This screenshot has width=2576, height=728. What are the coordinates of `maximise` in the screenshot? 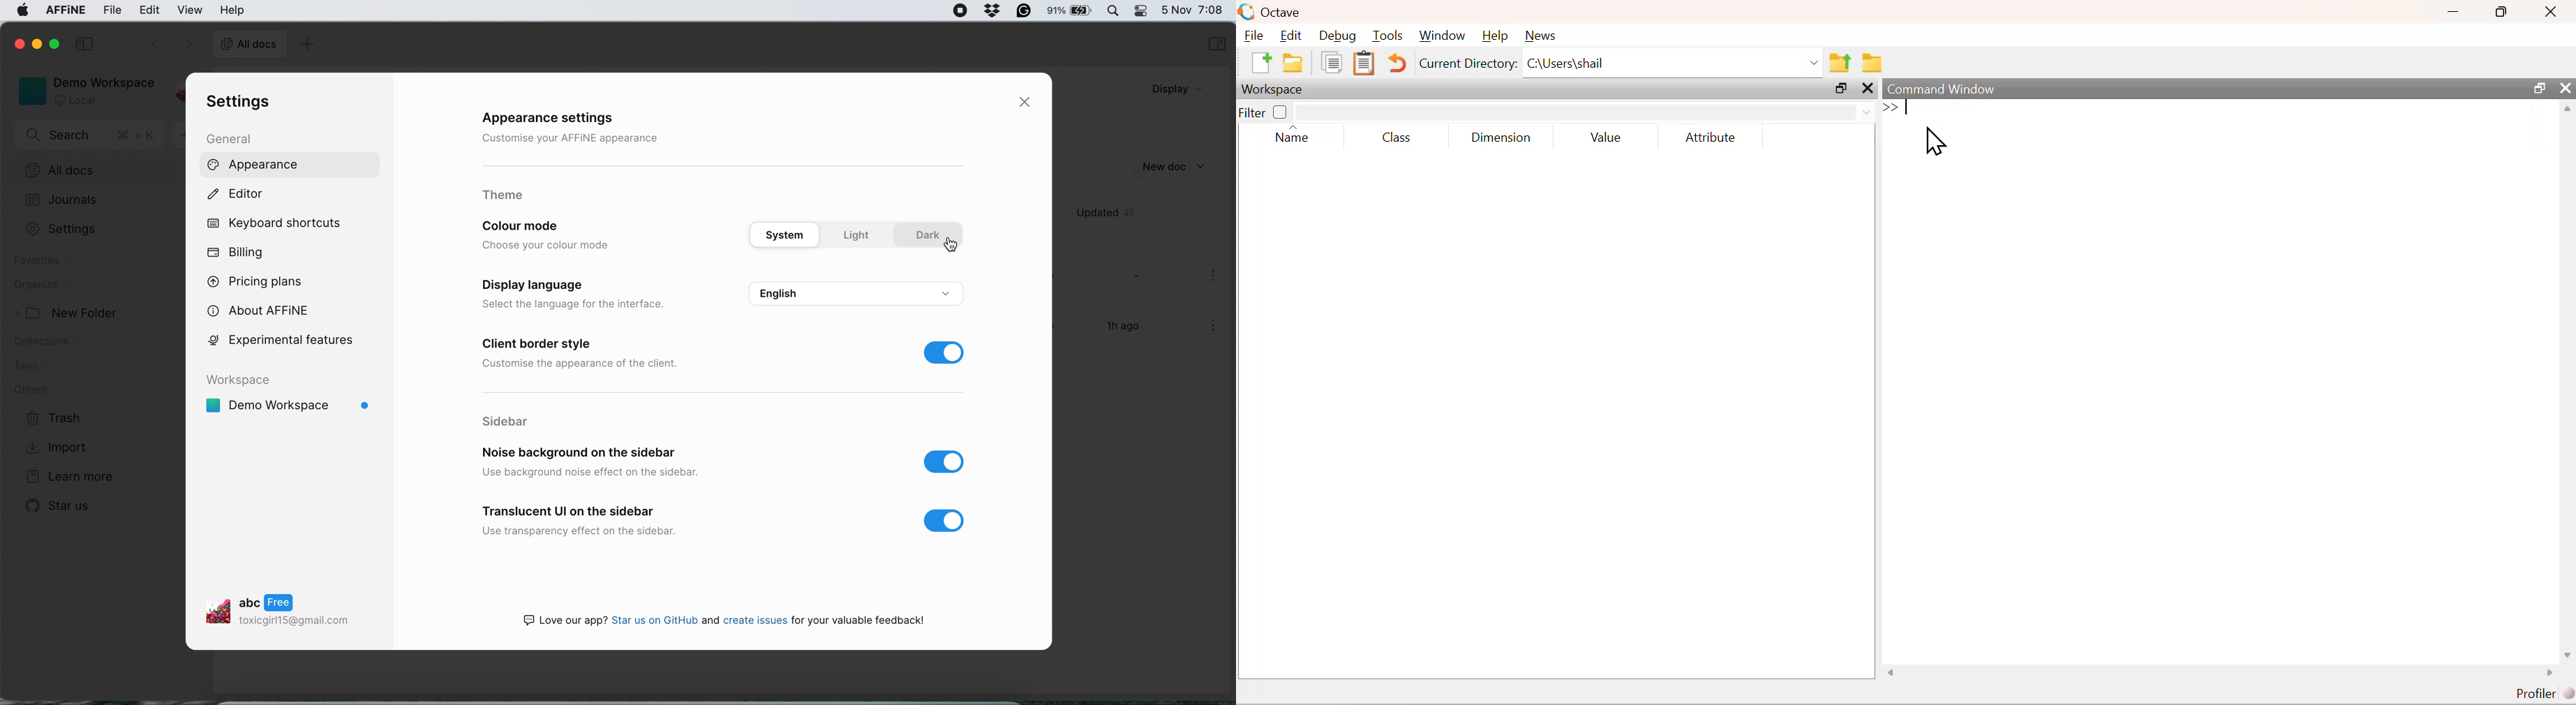 It's located at (50, 44).